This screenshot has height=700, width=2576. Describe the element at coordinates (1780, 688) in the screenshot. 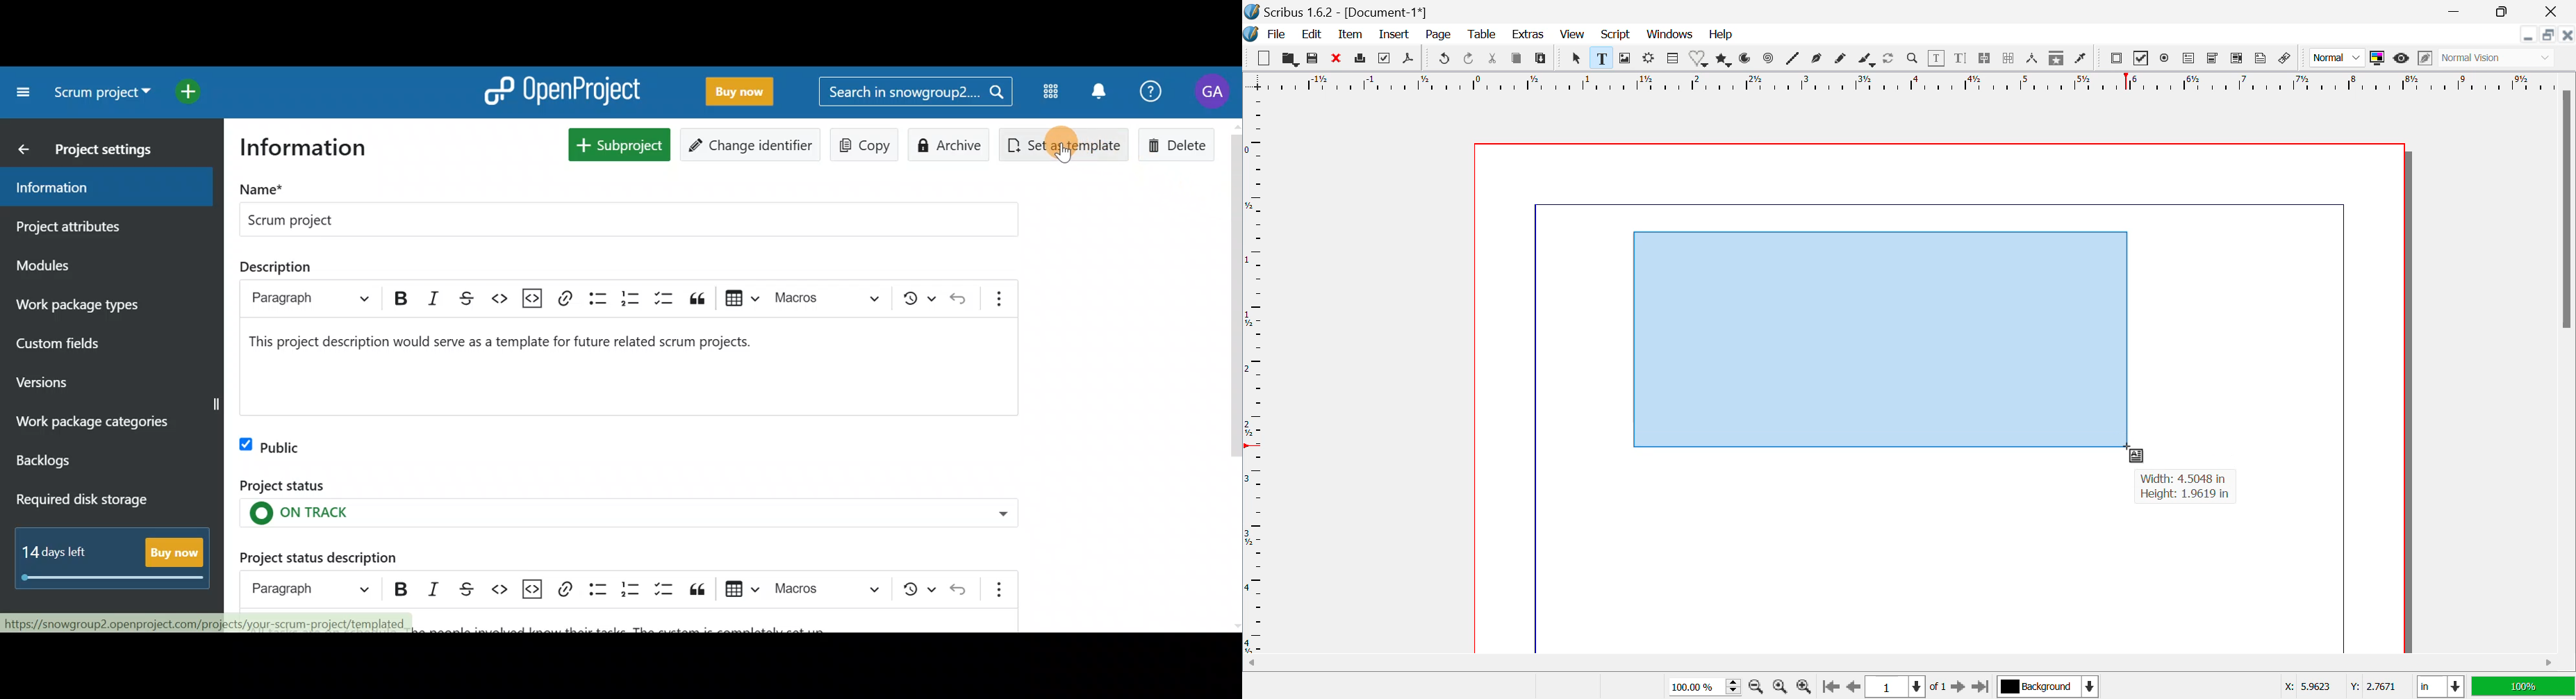

I see `Zoom to 100%` at that location.